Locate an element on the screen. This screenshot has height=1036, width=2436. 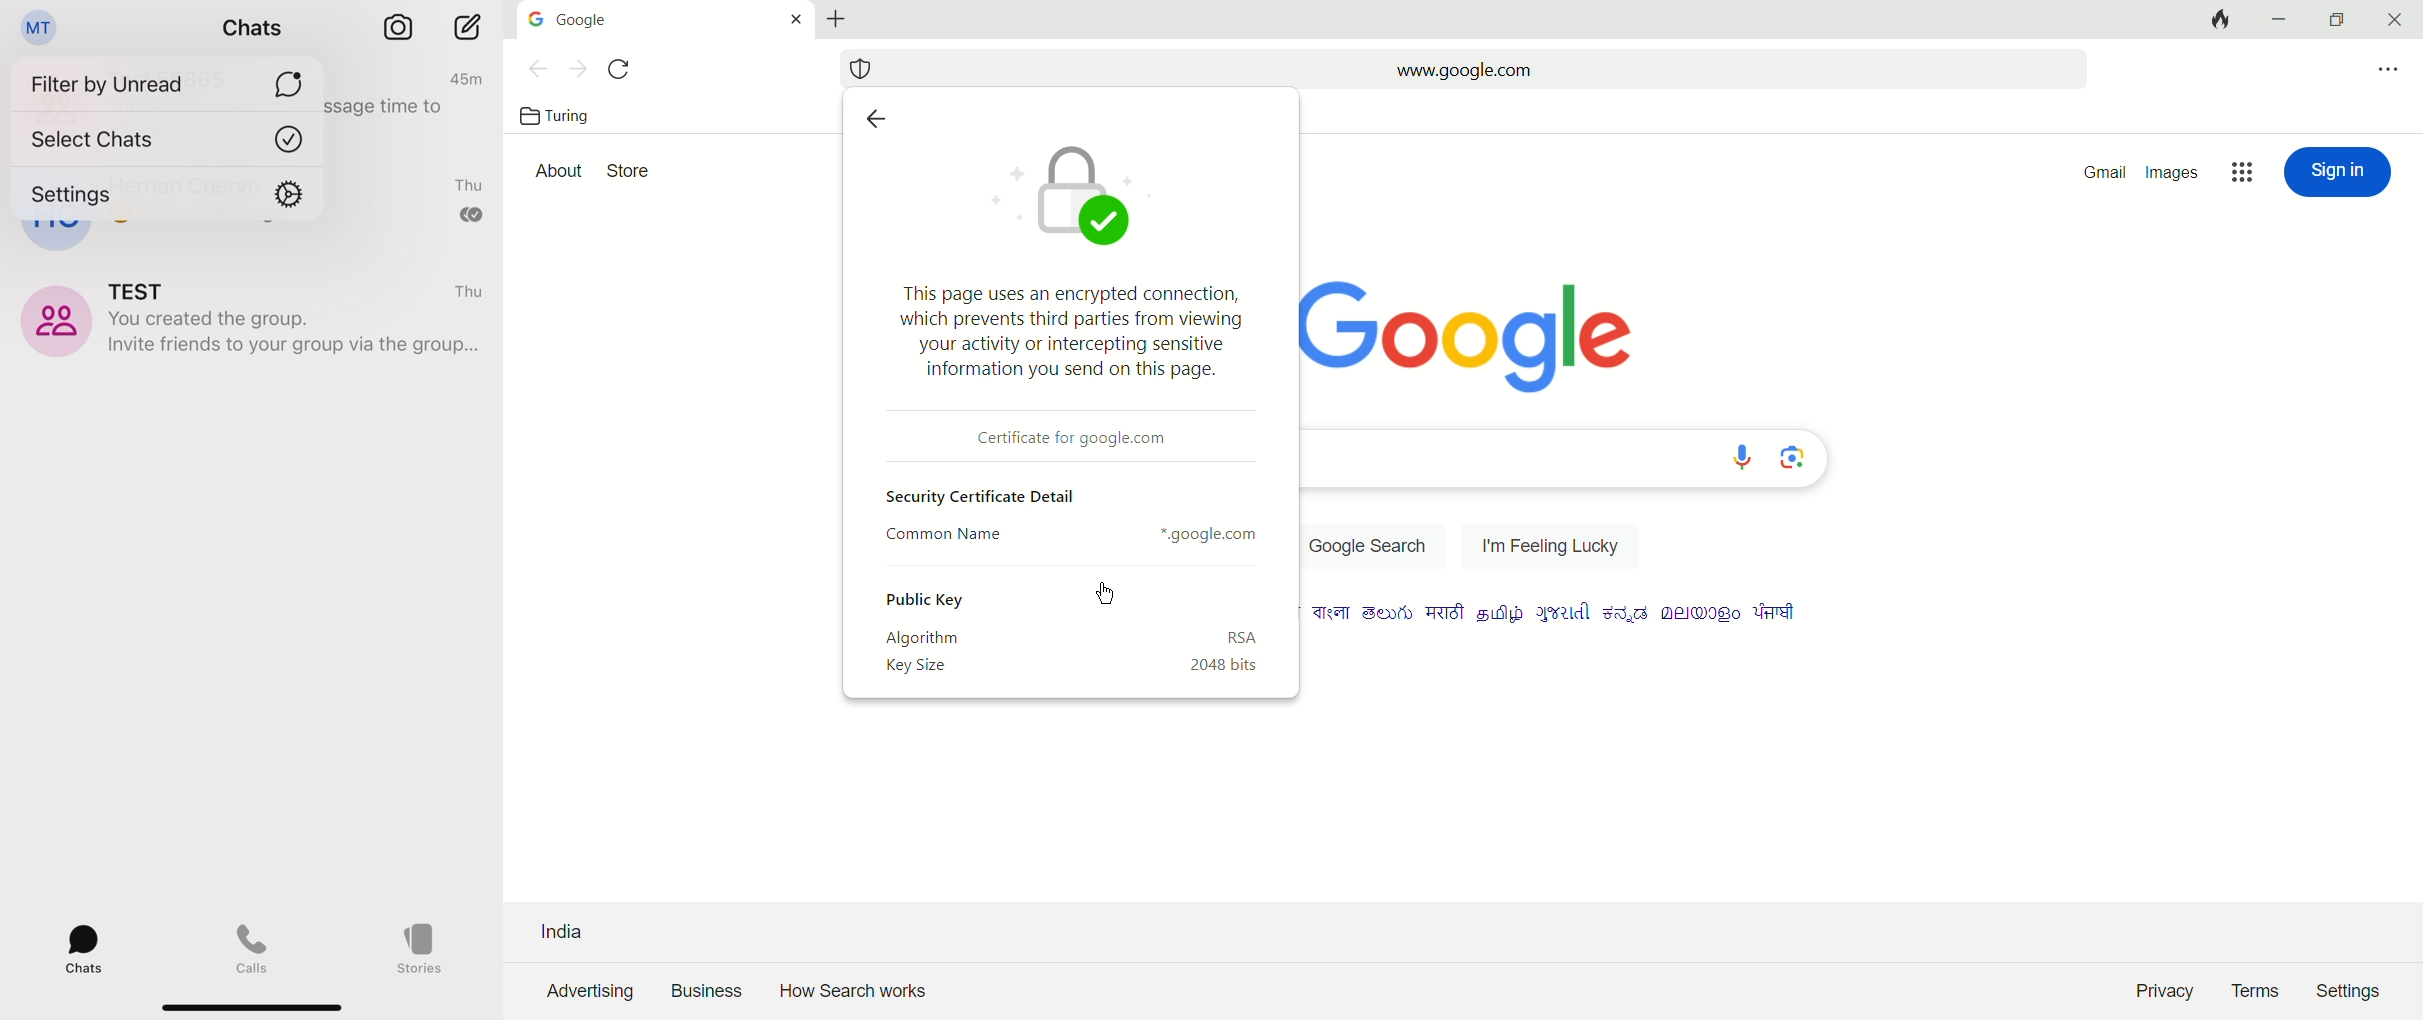
language is located at coordinates (1704, 613).